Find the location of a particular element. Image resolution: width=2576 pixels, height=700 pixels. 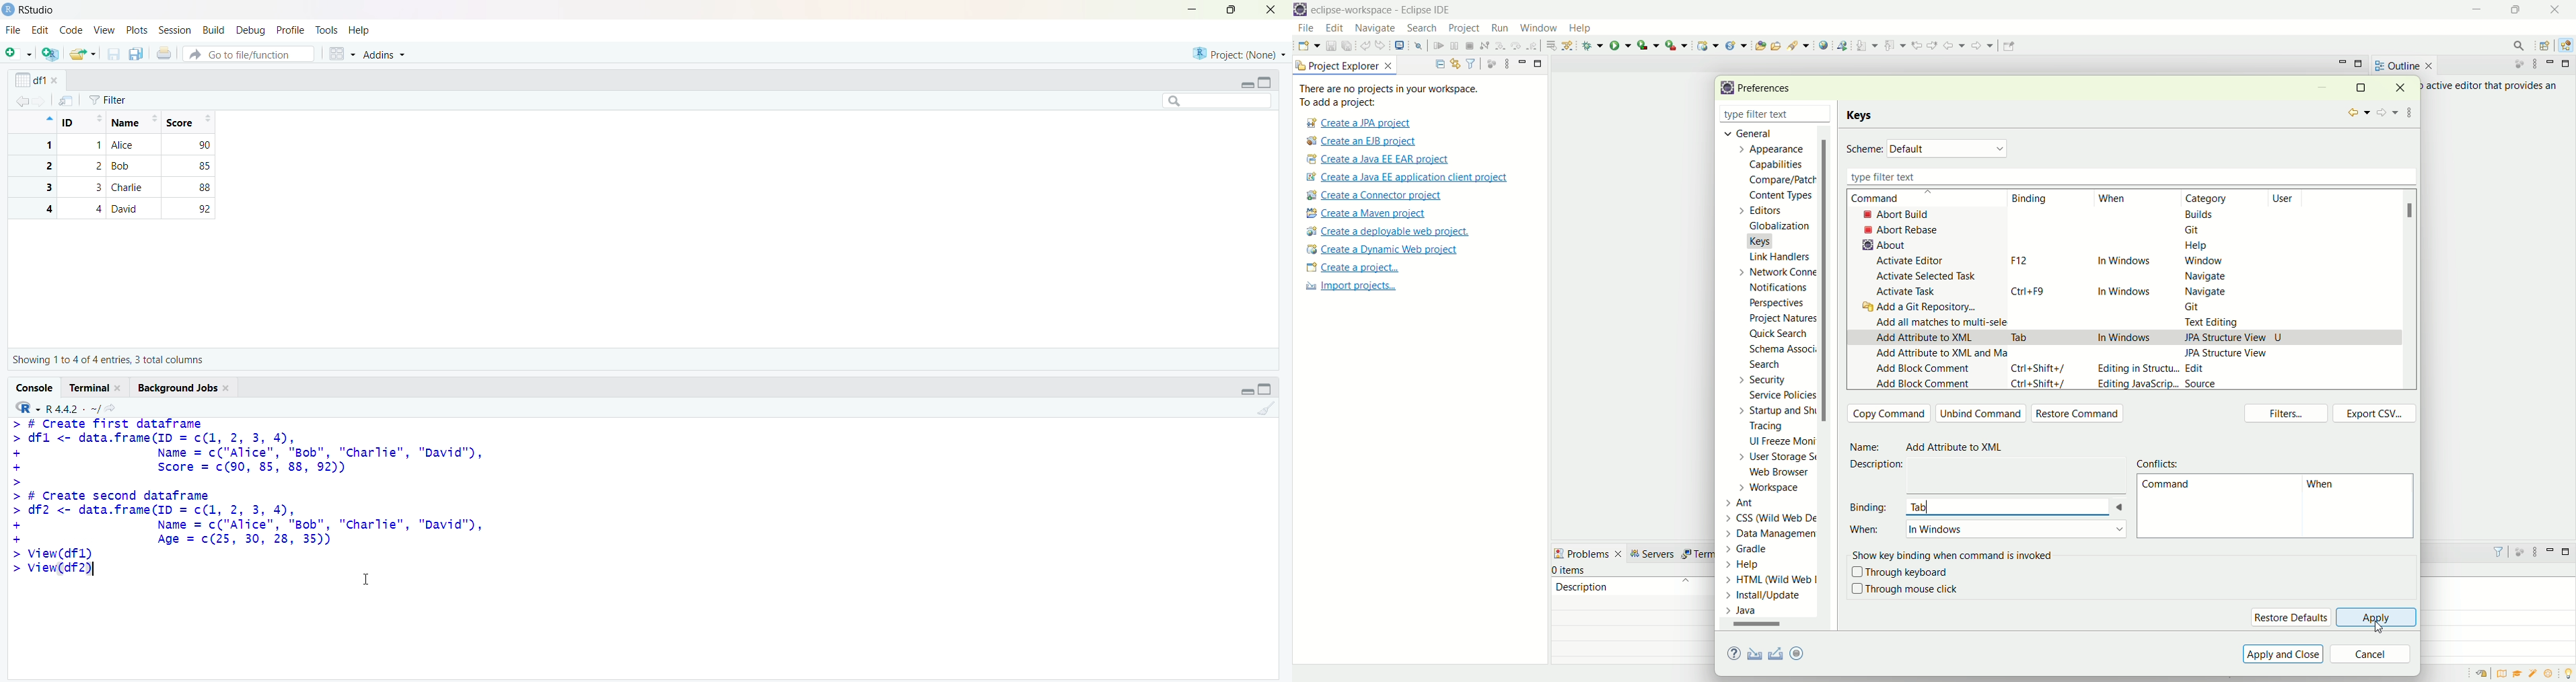

Addins  is located at coordinates (383, 54).